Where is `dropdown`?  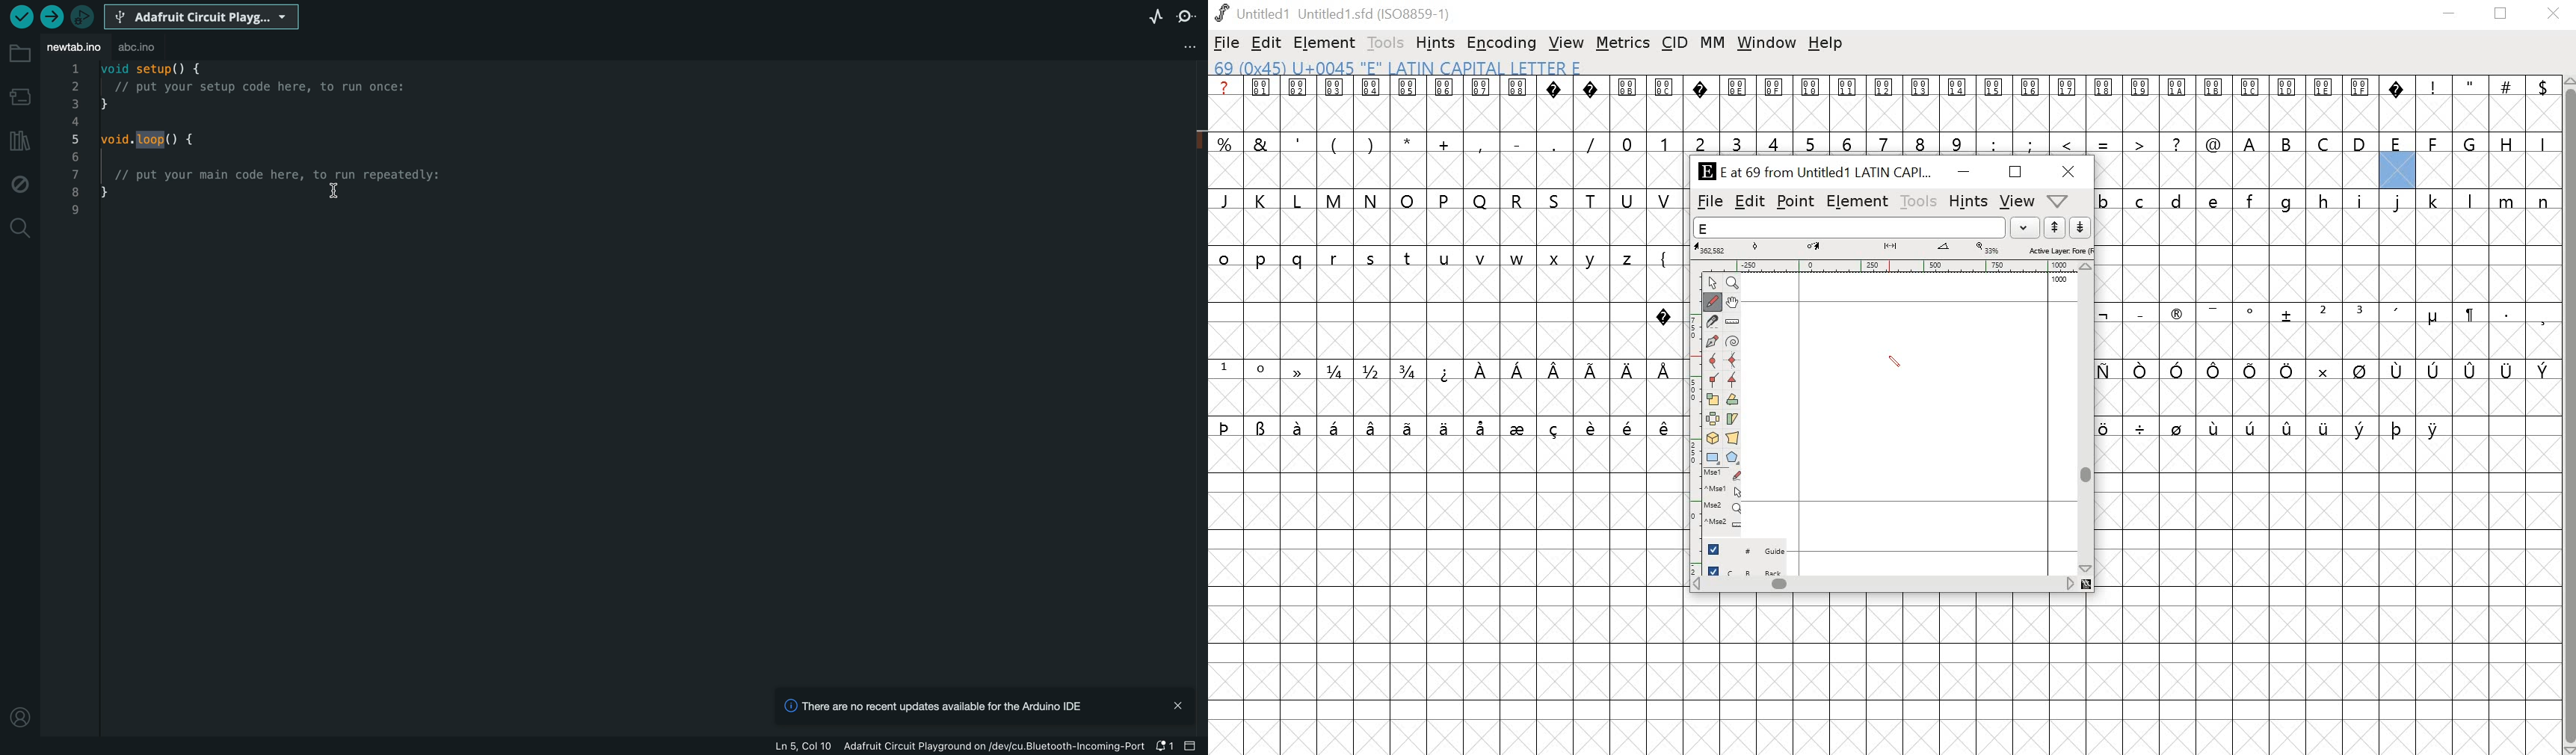 dropdown is located at coordinates (2026, 227).